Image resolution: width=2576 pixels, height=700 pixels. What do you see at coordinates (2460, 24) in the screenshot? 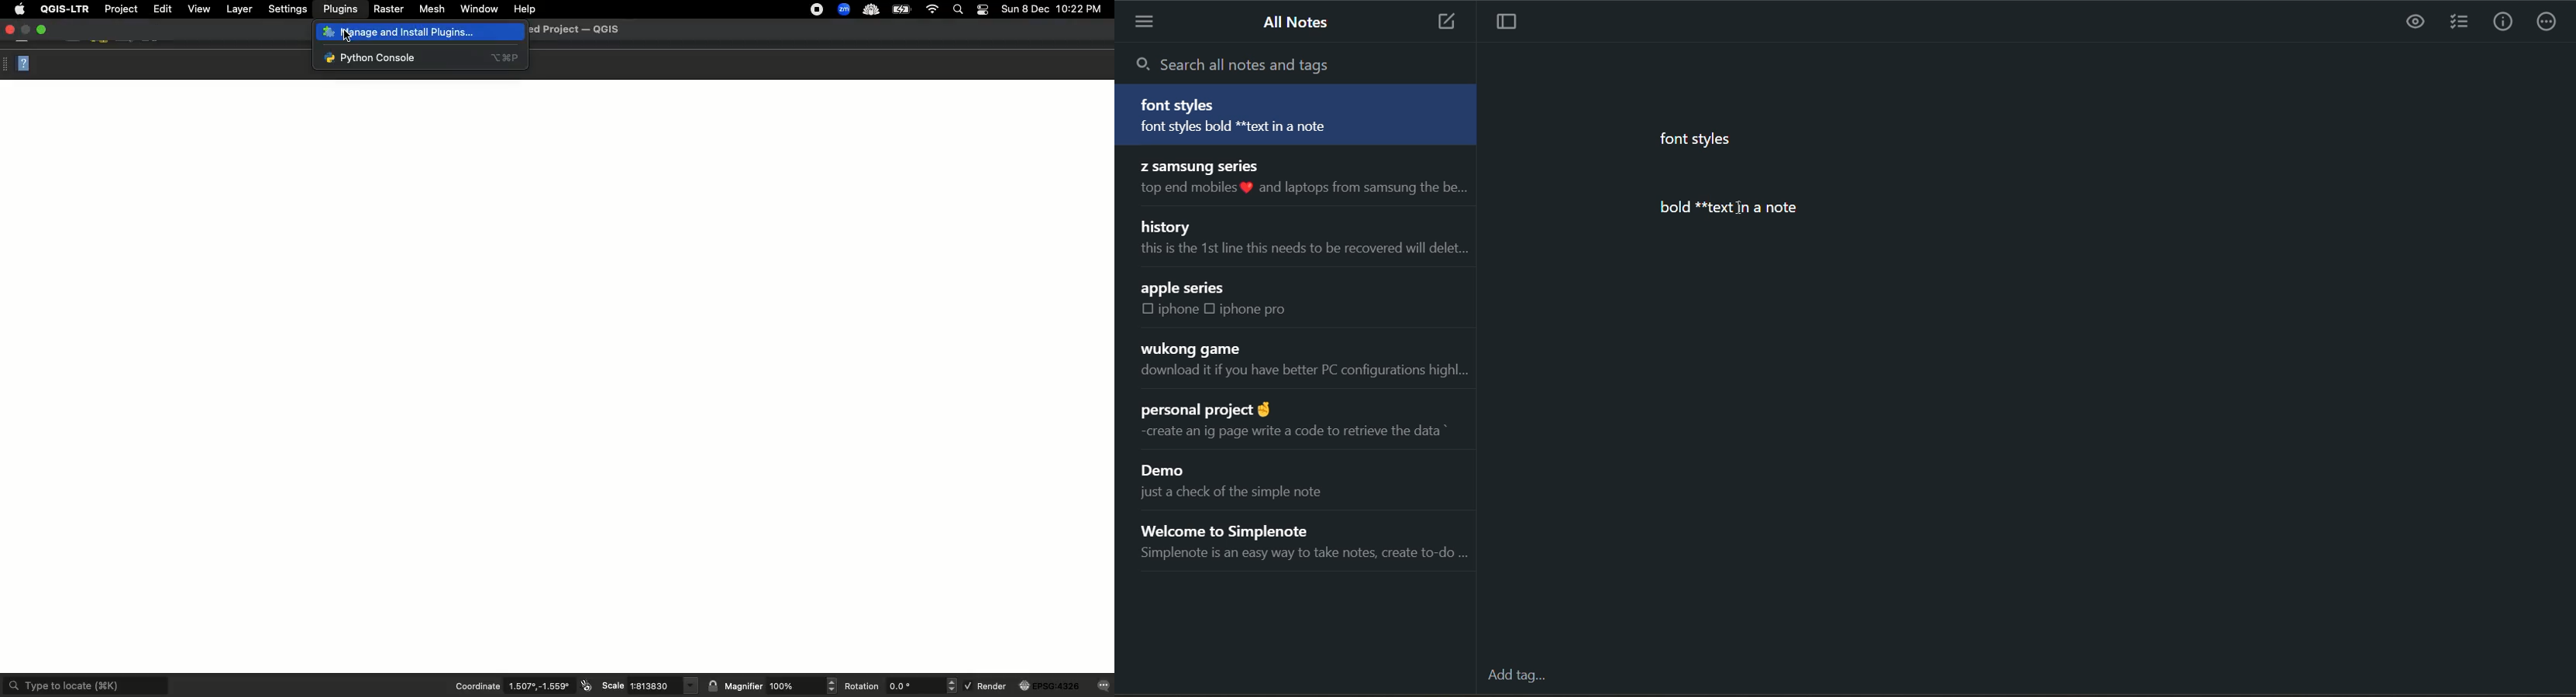
I see `insert checklist` at bounding box center [2460, 24].